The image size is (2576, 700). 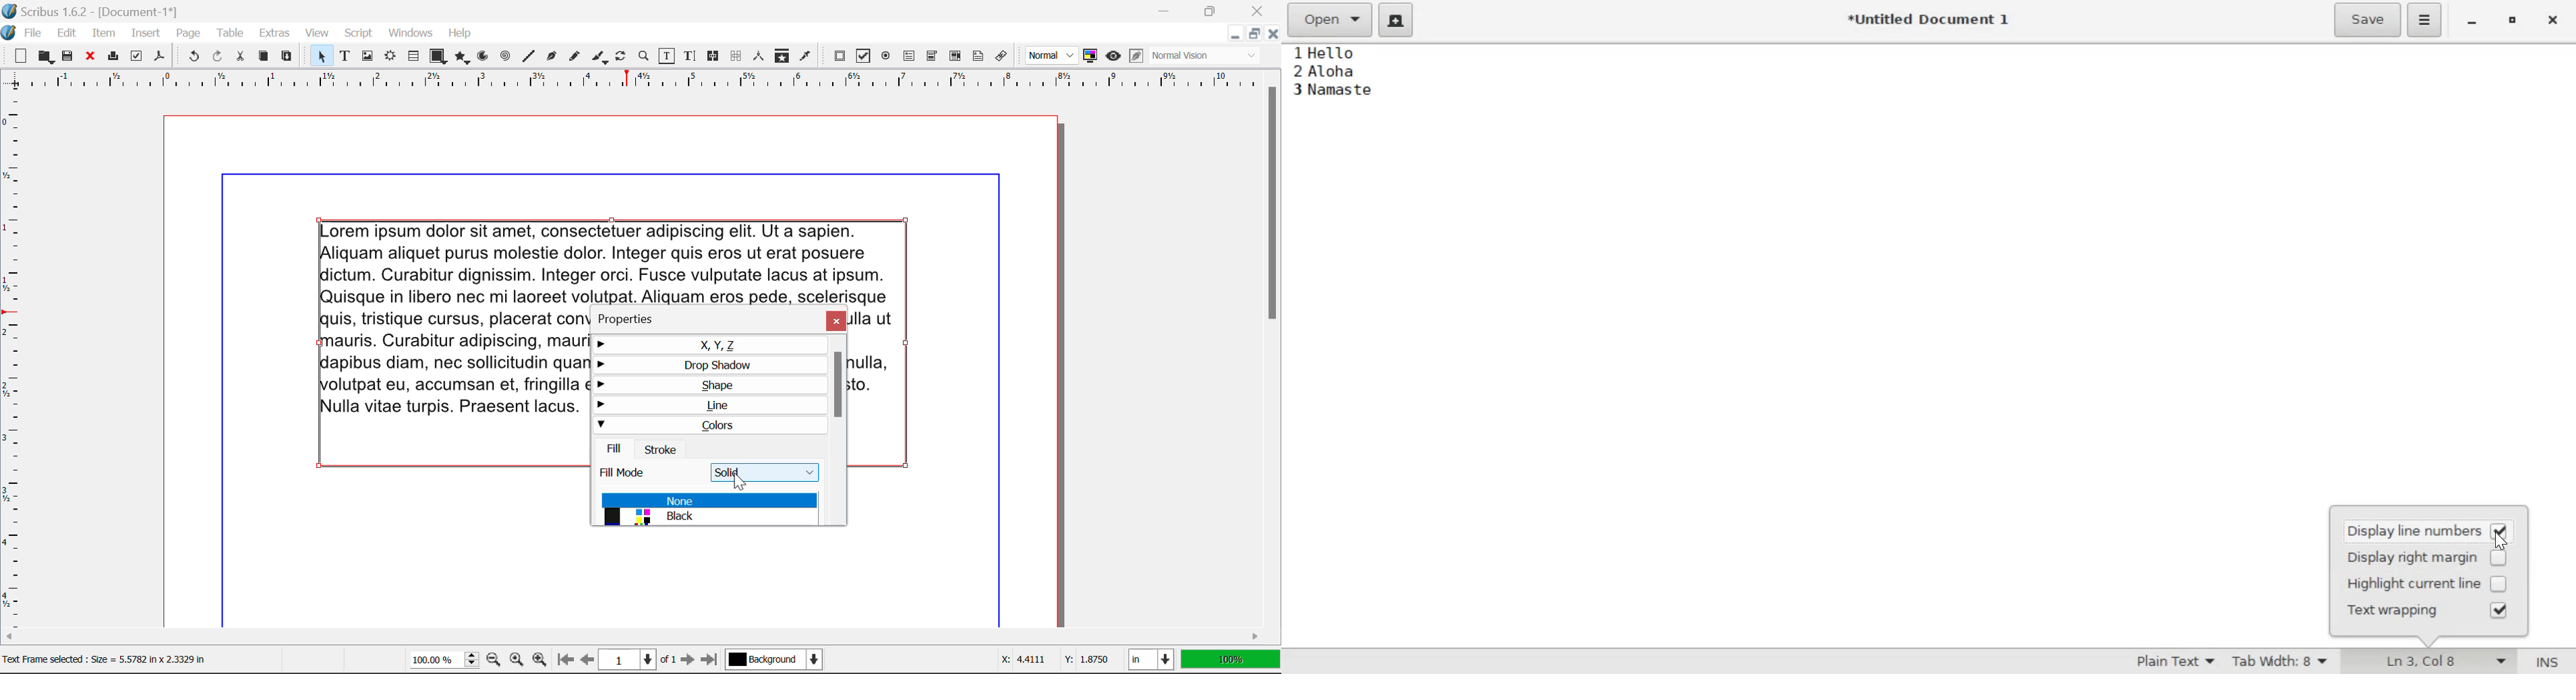 I want to click on New, so click(x=20, y=57).